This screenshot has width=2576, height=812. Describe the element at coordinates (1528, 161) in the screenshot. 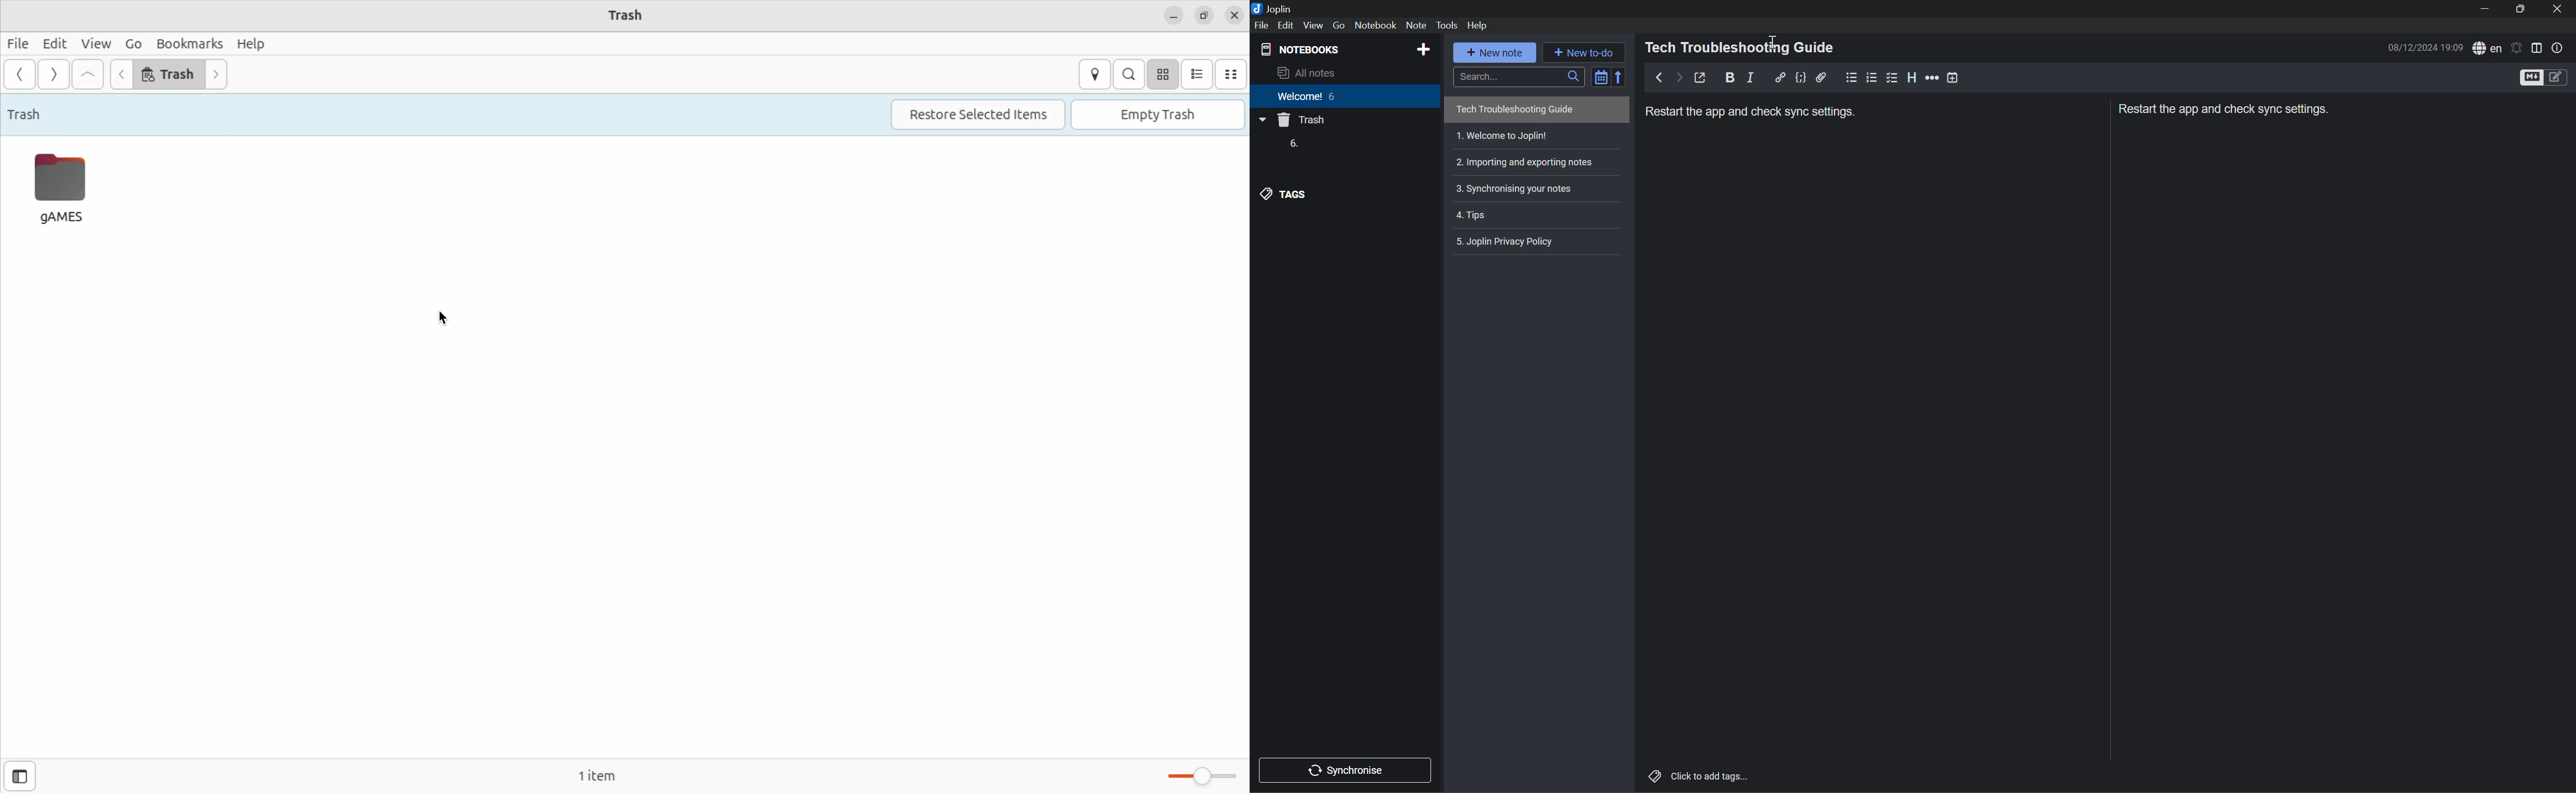

I see `Importing and exporting notes` at that location.